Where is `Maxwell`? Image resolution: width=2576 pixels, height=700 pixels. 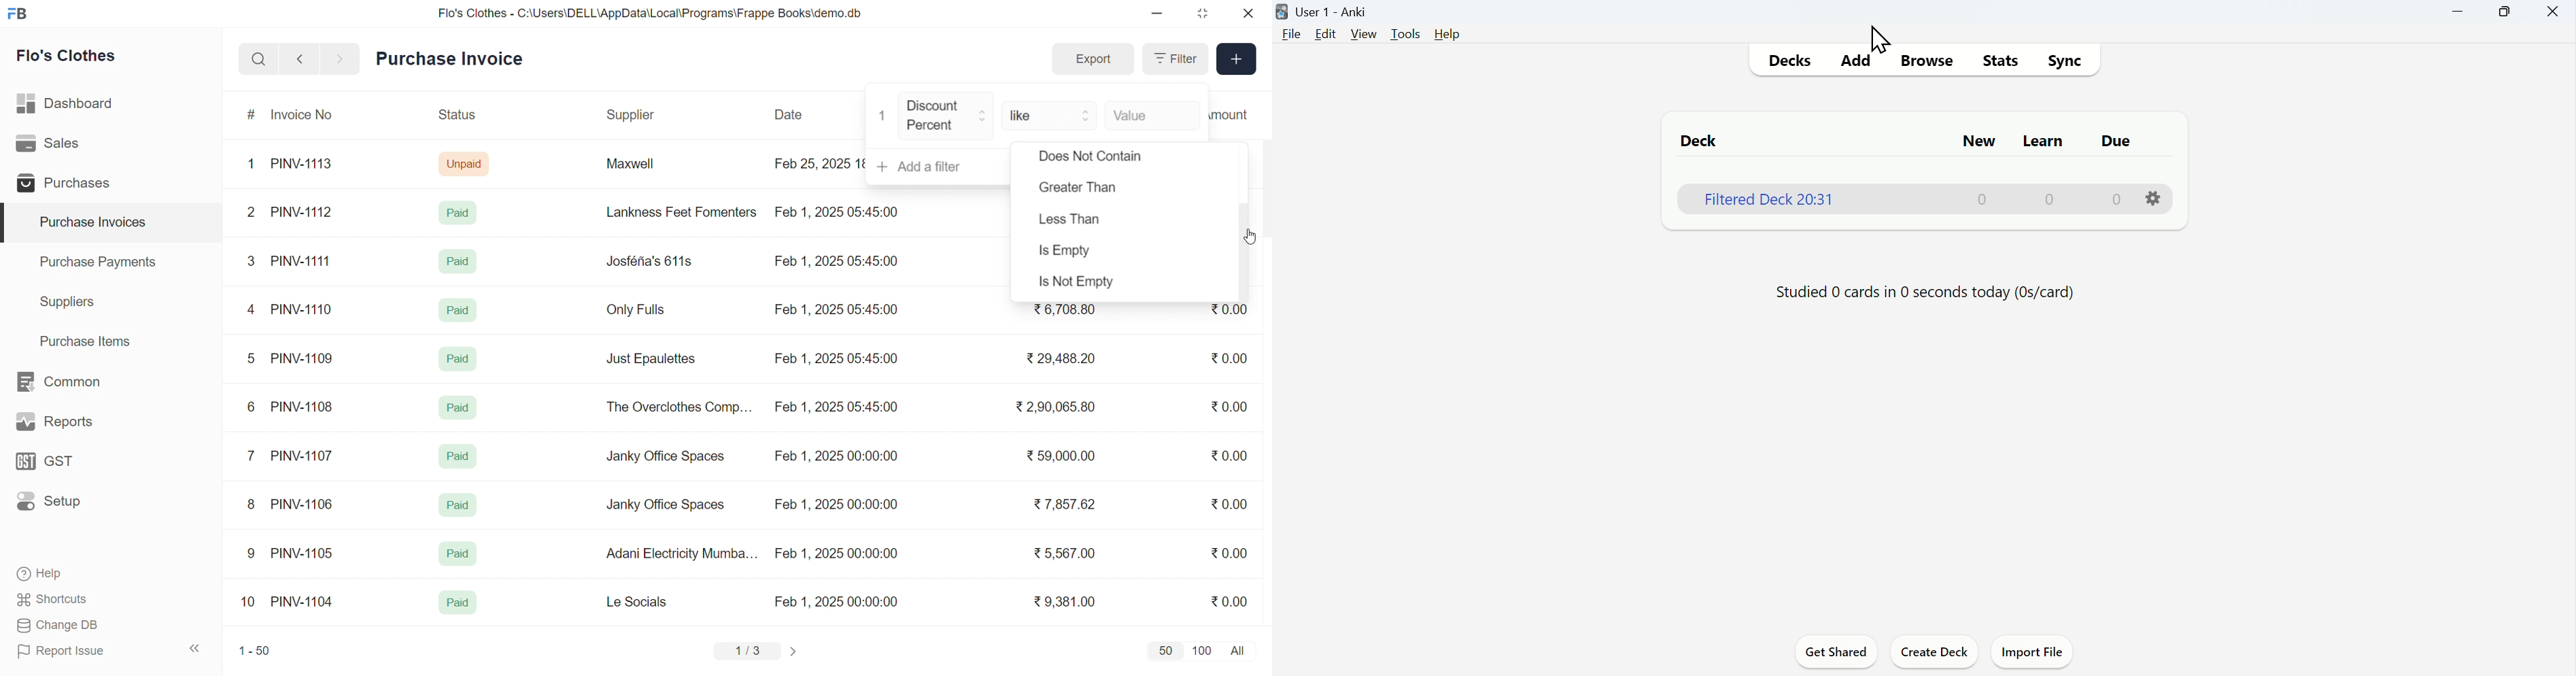
Maxwell is located at coordinates (645, 168).